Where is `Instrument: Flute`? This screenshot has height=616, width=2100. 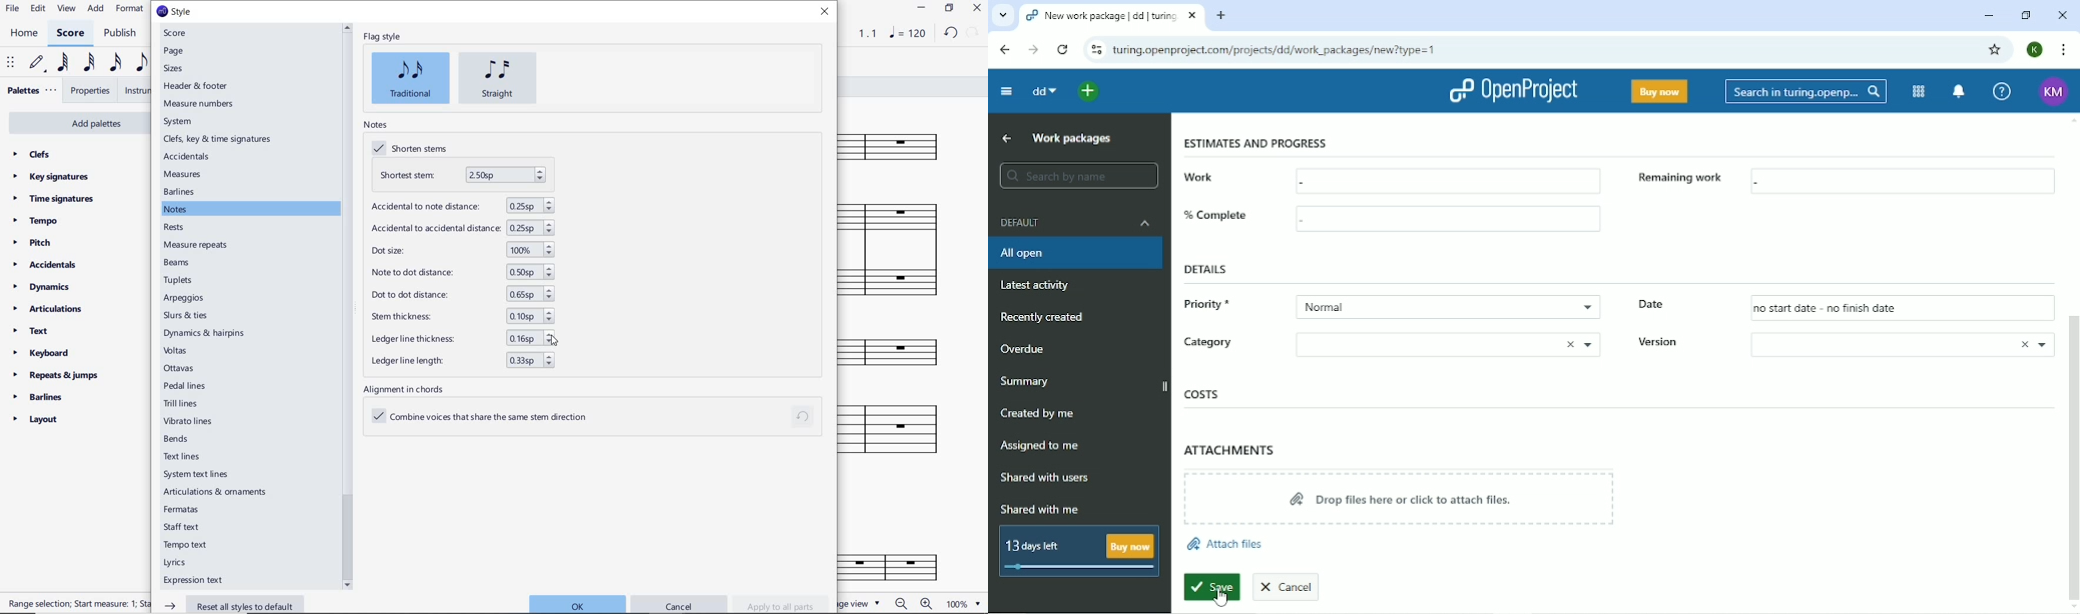
Instrument: Flute is located at coordinates (897, 145).